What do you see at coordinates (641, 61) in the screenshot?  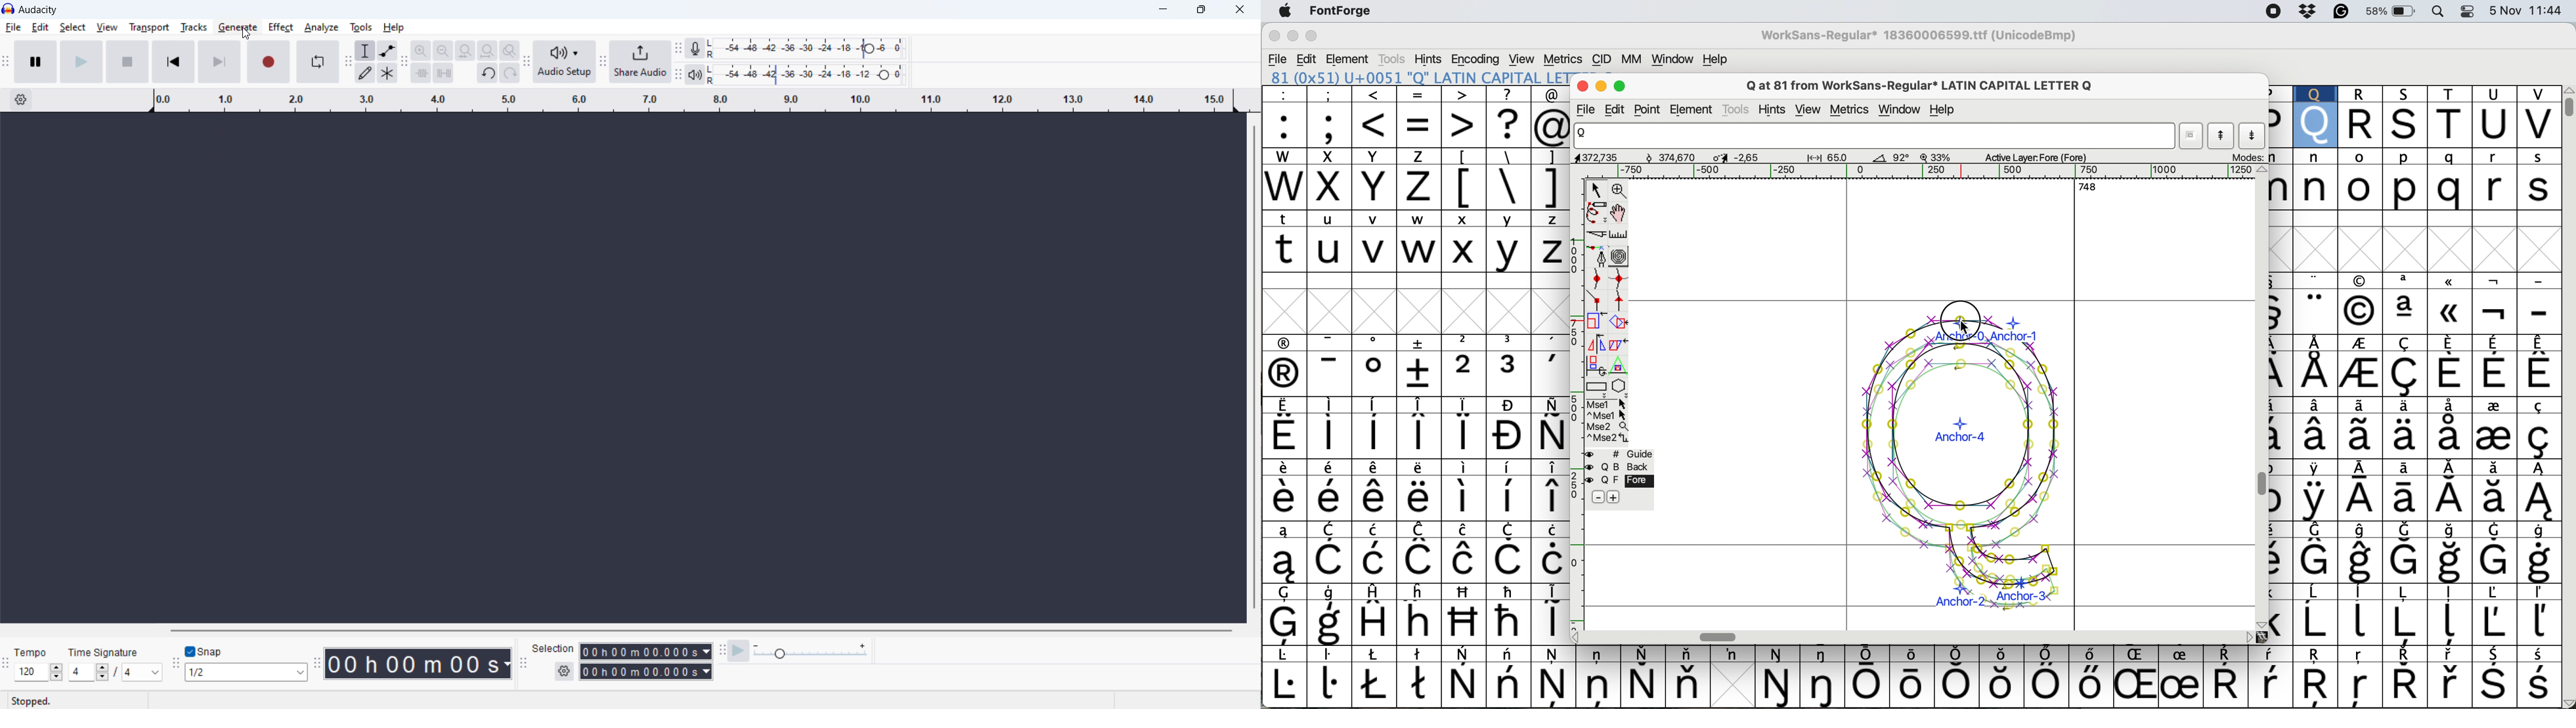 I see `share audio` at bounding box center [641, 61].